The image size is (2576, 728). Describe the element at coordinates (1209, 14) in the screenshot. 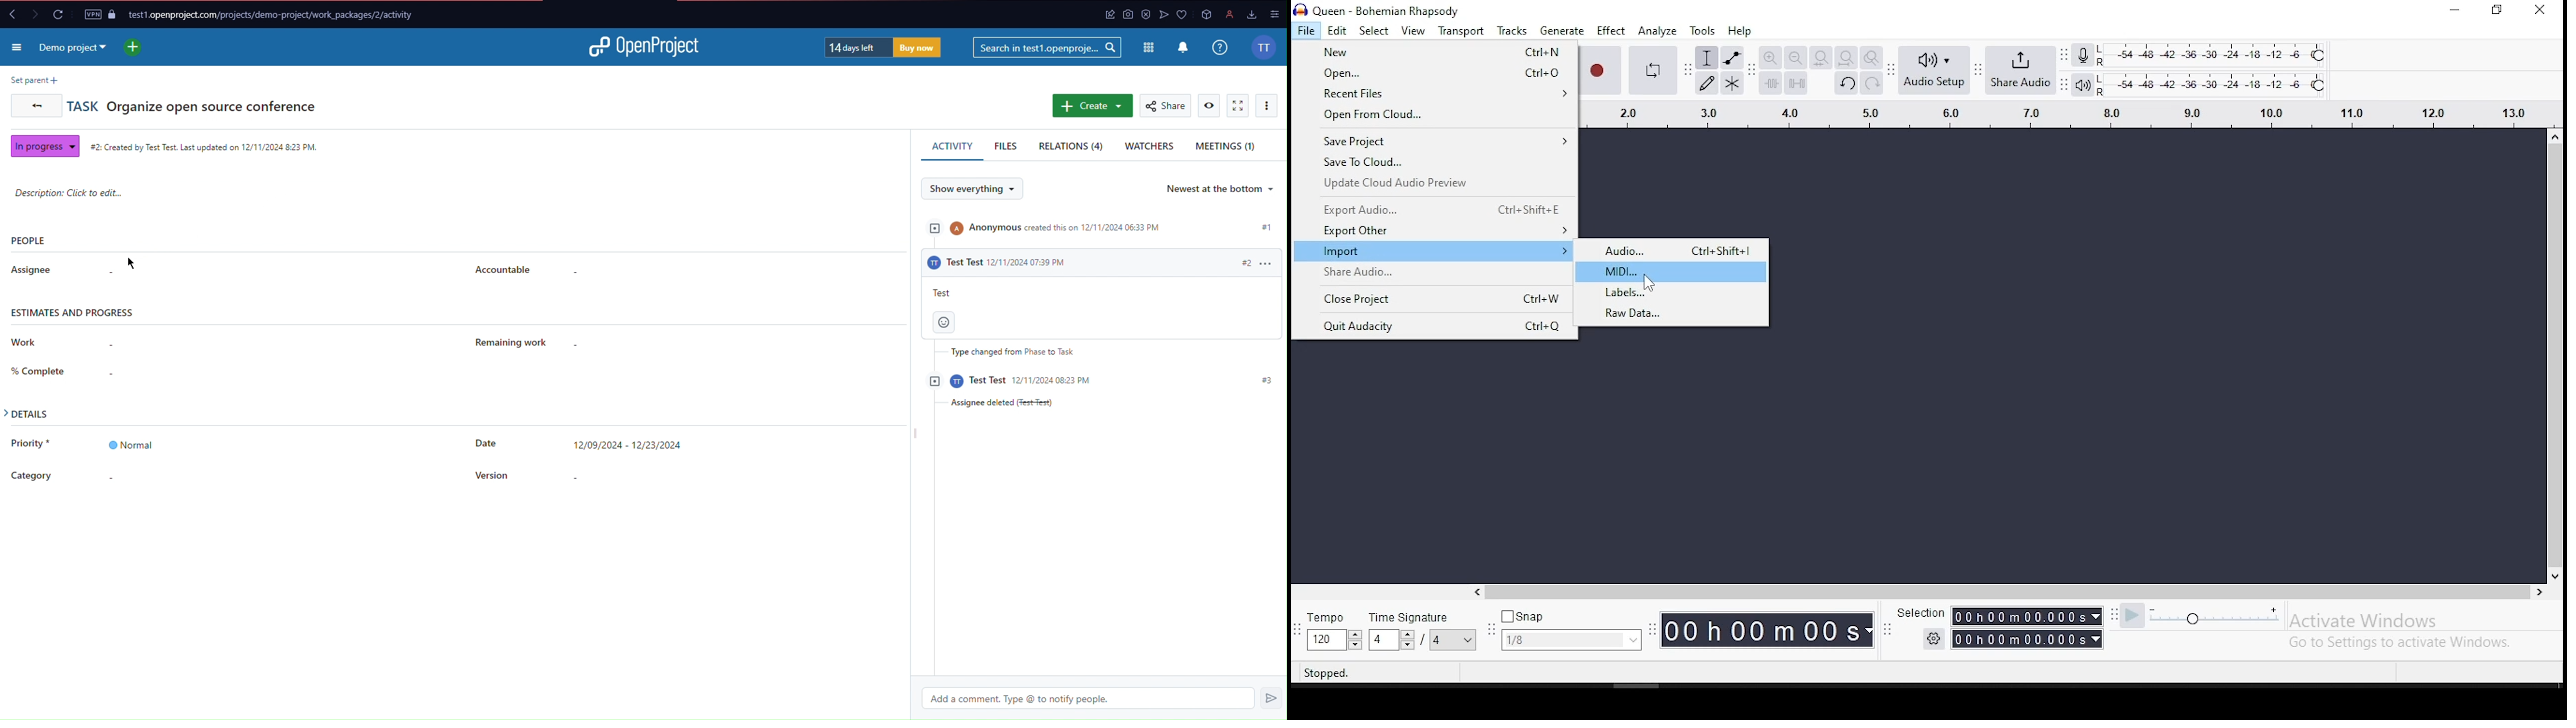

I see `app icon` at that location.